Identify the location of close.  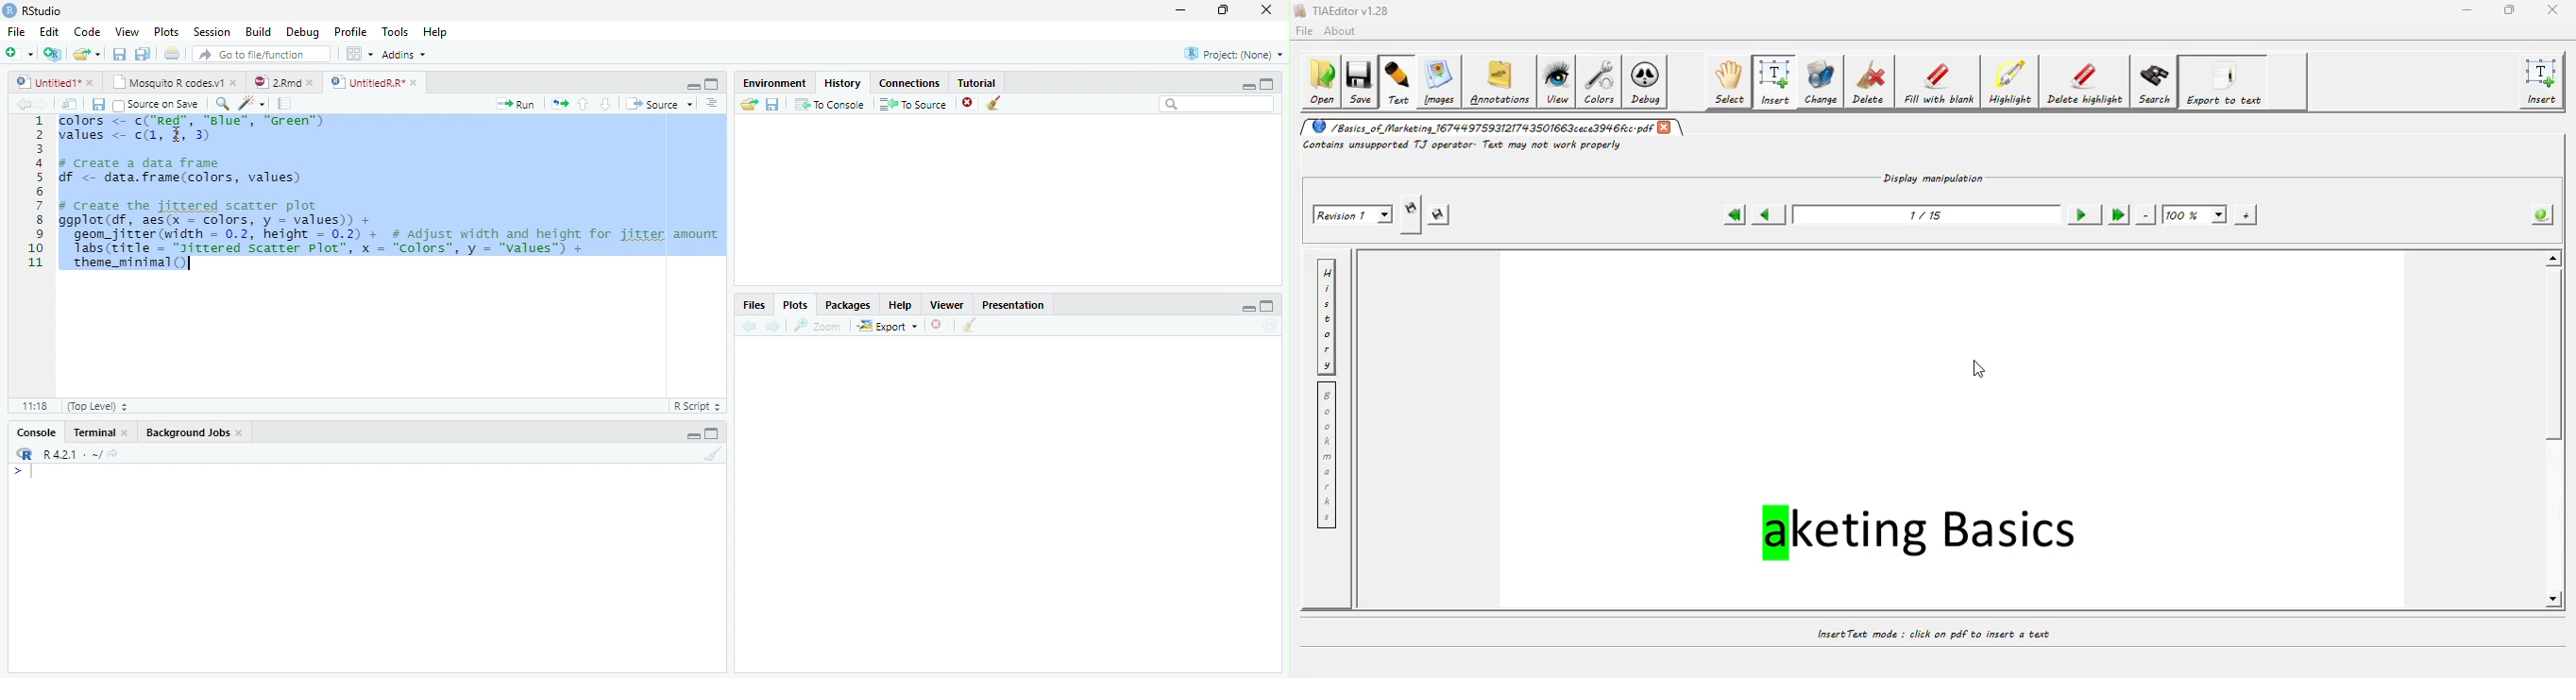
(126, 432).